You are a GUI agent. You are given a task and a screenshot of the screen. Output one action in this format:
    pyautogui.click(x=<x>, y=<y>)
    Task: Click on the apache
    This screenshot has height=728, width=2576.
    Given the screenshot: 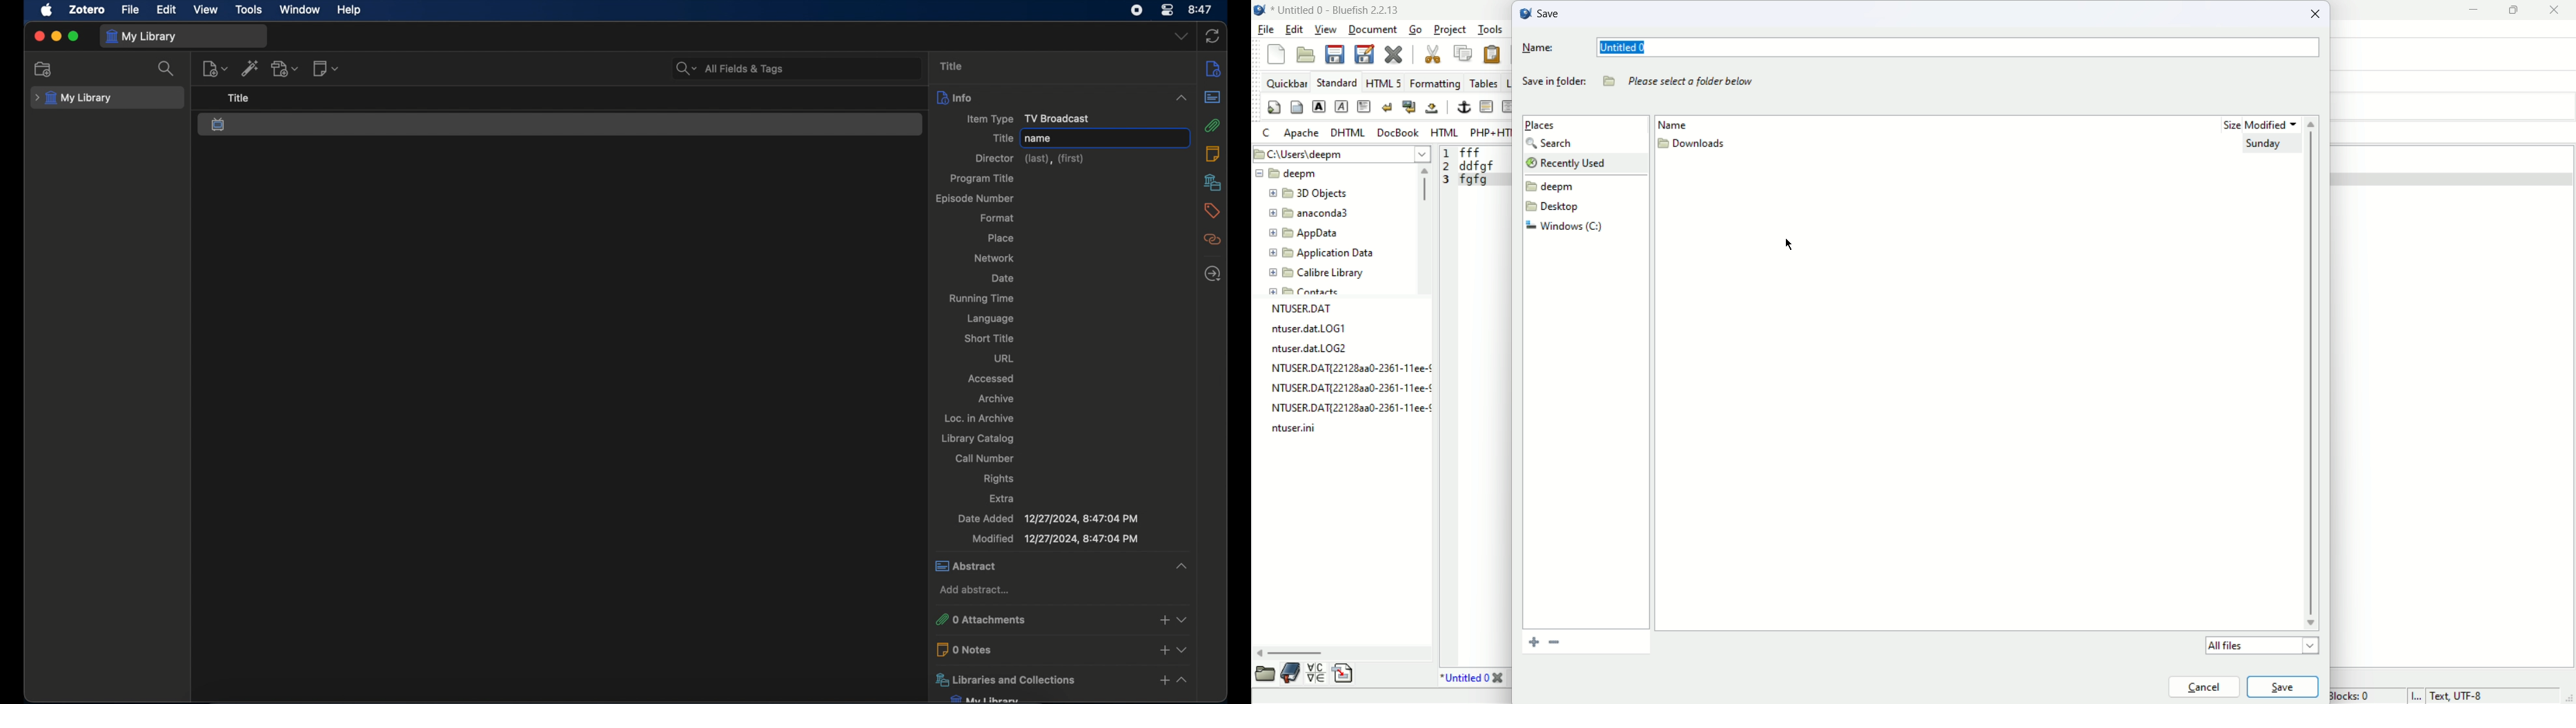 What is the action you would take?
    pyautogui.click(x=1304, y=136)
    